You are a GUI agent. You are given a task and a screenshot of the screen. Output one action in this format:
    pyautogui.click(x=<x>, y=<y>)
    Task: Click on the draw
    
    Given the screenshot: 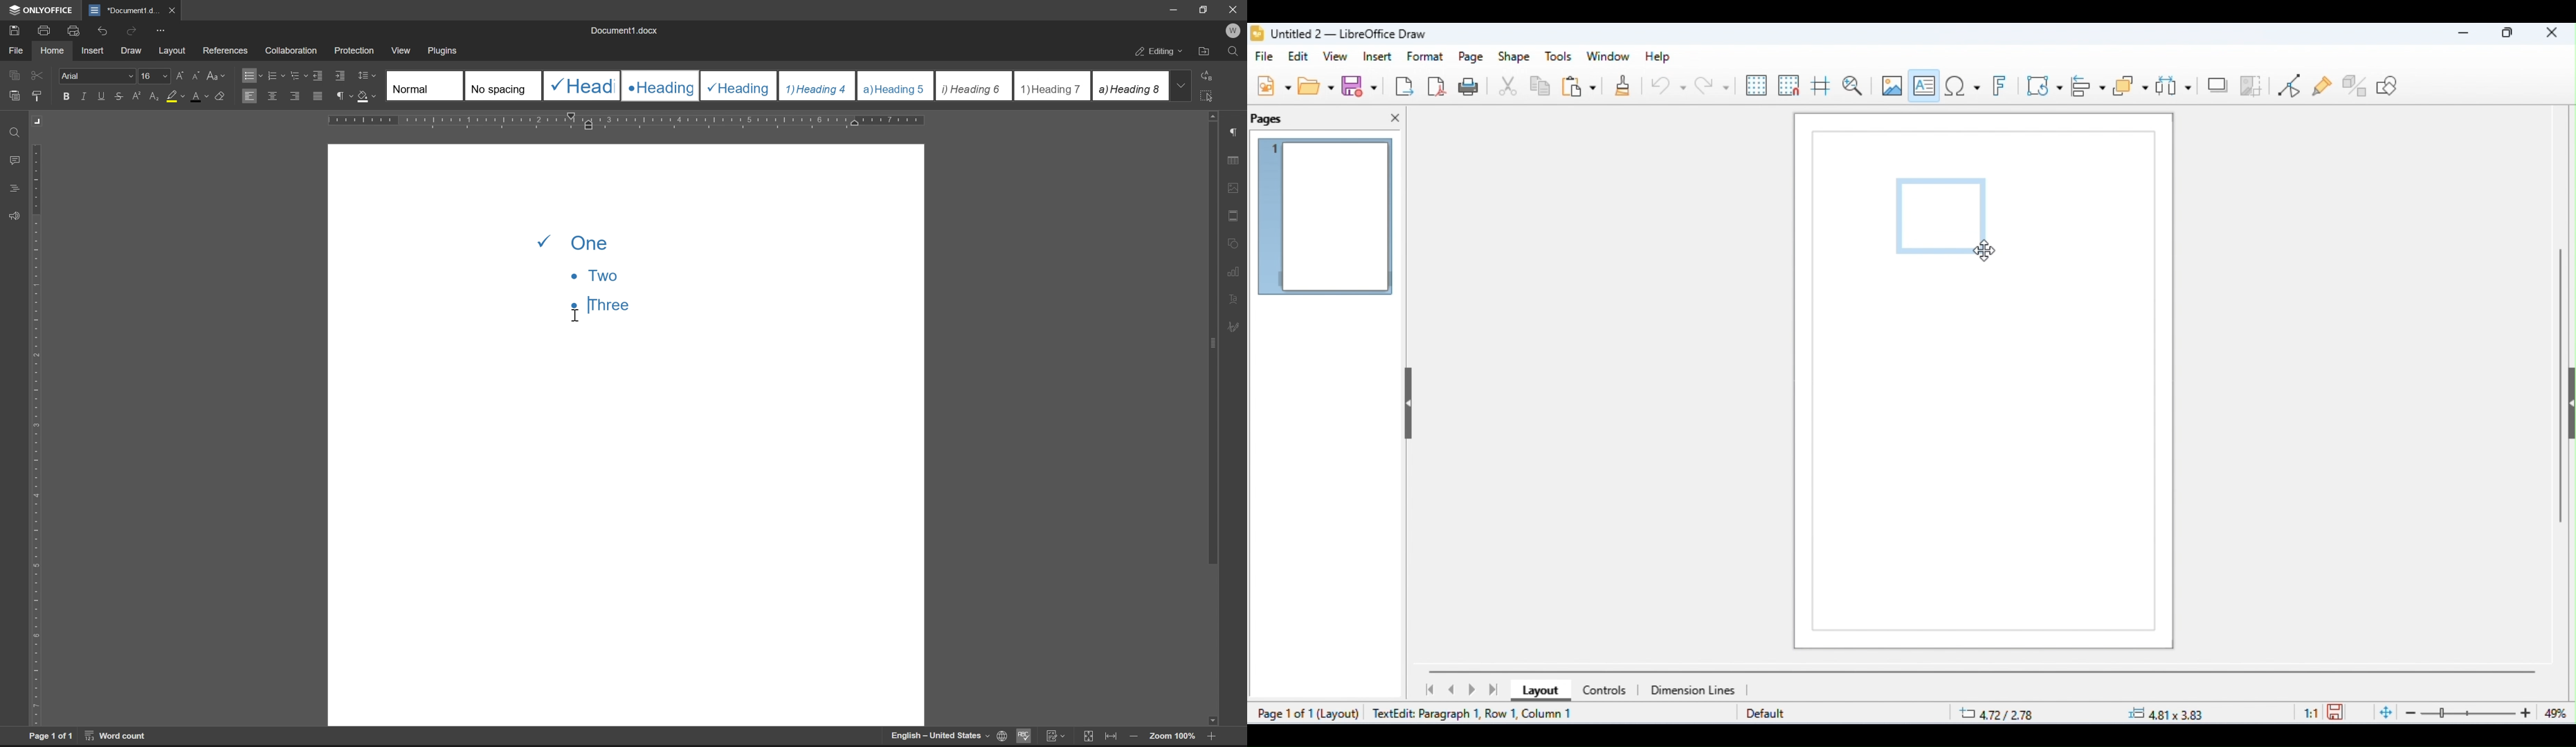 What is the action you would take?
    pyautogui.click(x=134, y=51)
    